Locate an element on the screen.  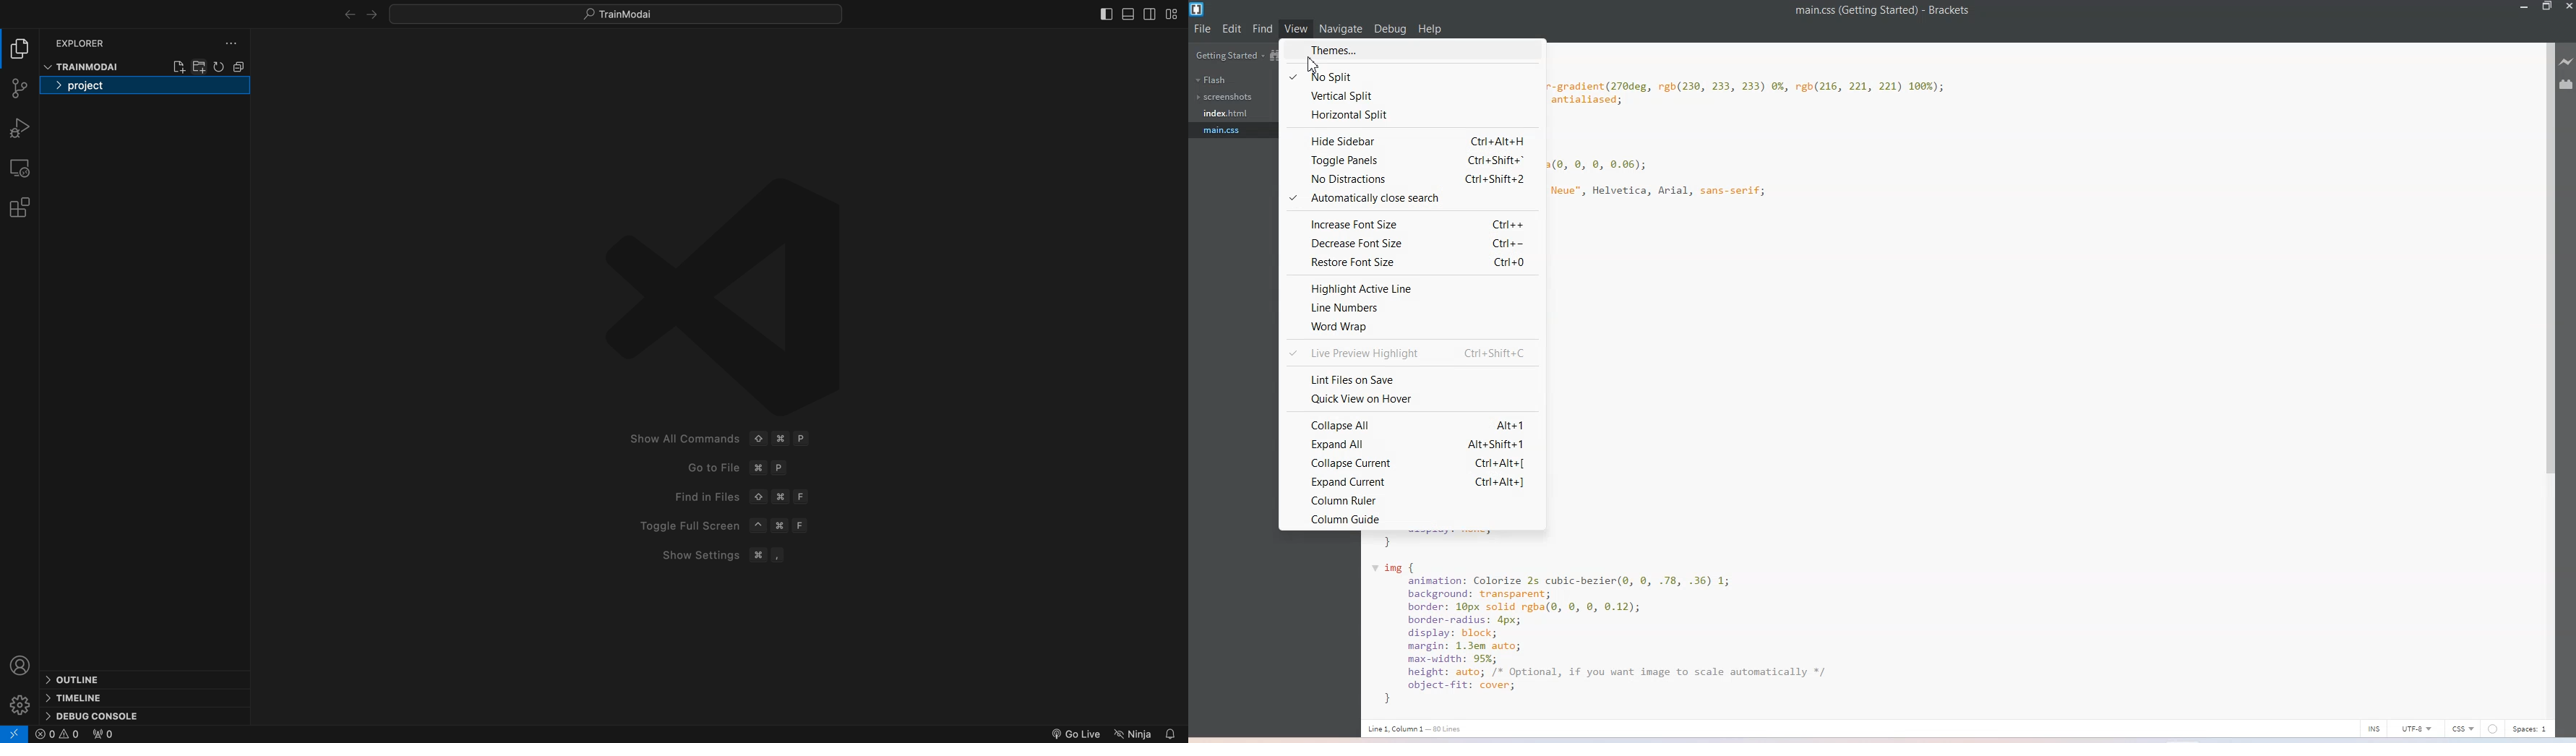
Toggle full screen is located at coordinates (719, 525).